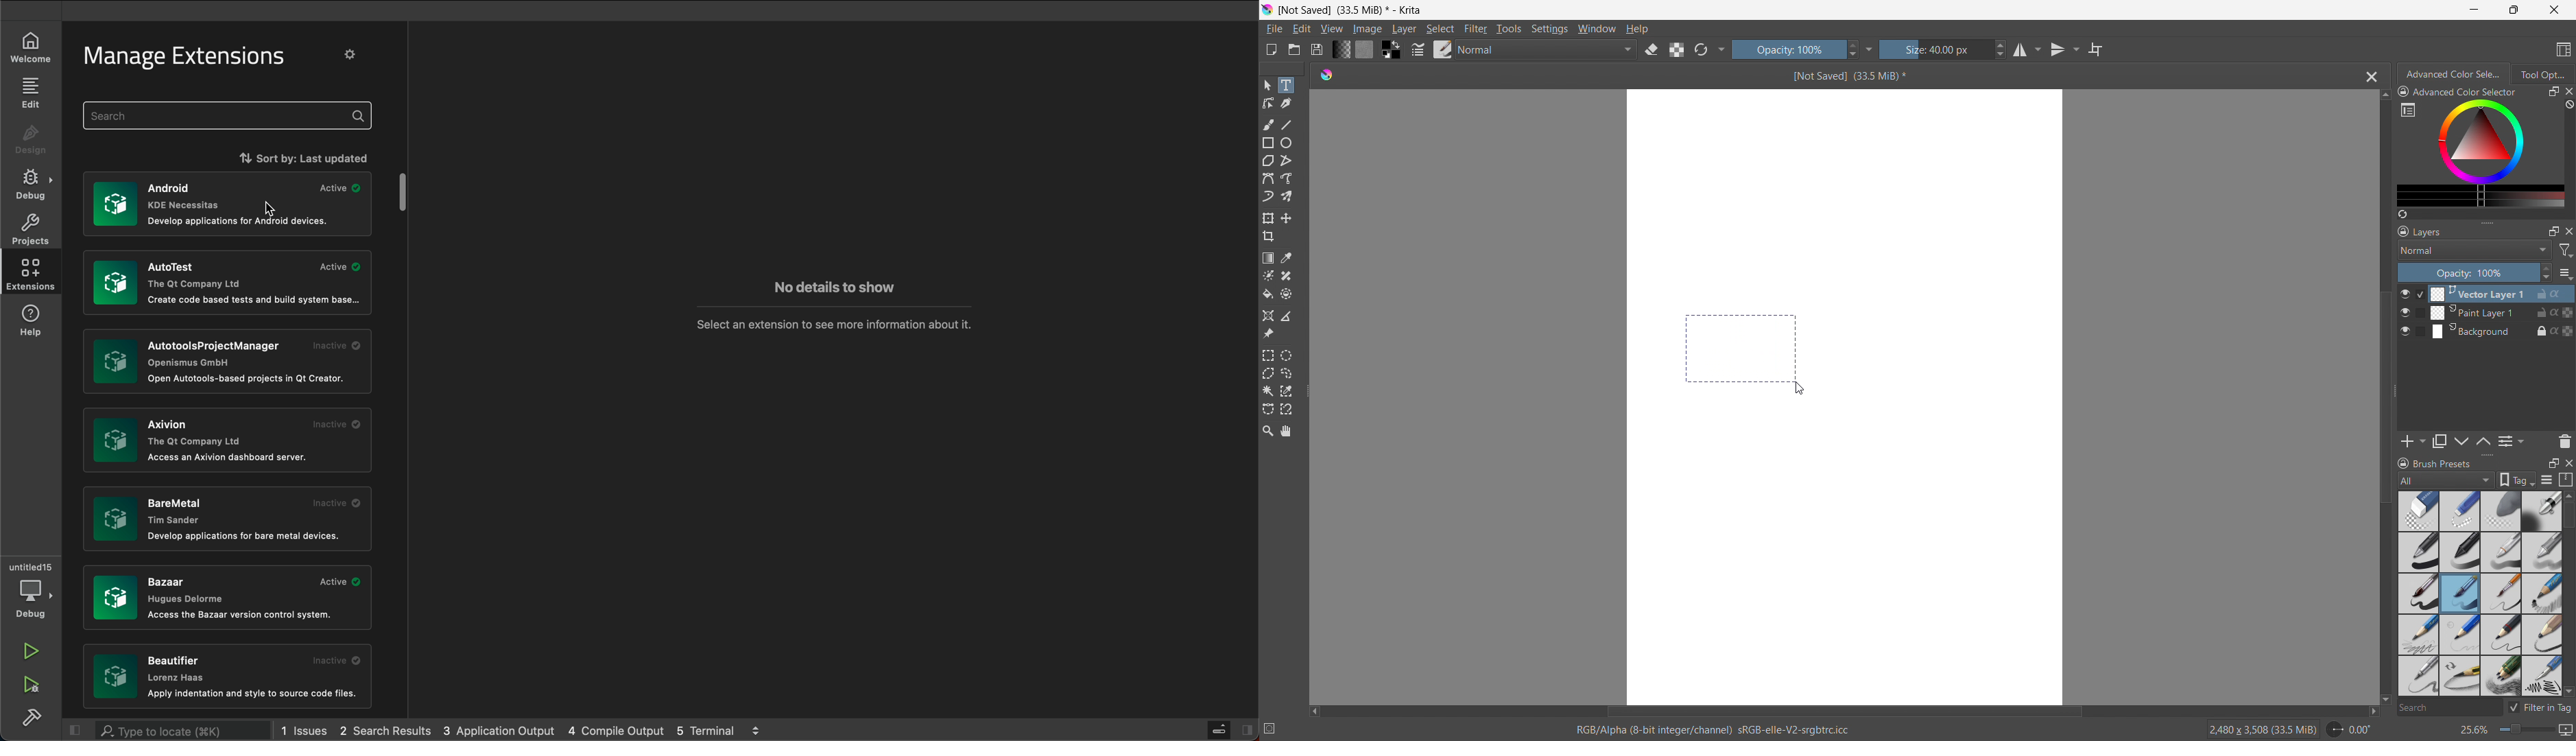 The image size is (2576, 756). I want to click on dynamic brush tool, so click(1268, 197).